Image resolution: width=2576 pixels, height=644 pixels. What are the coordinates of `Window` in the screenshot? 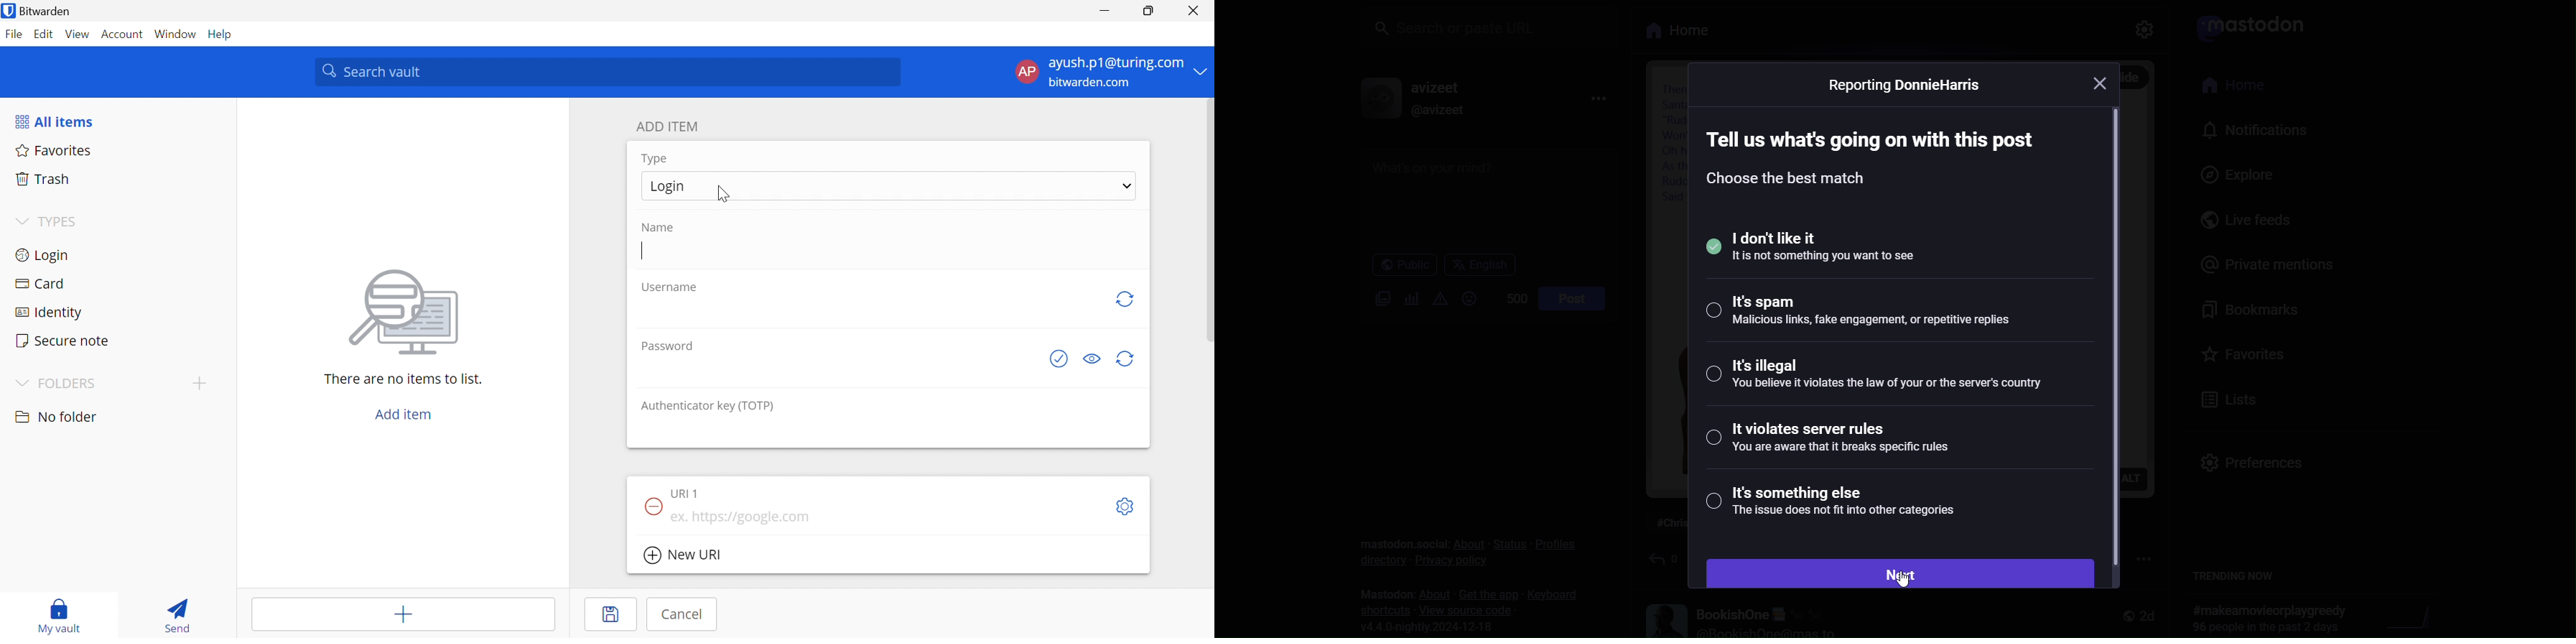 It's located at (176, 35).